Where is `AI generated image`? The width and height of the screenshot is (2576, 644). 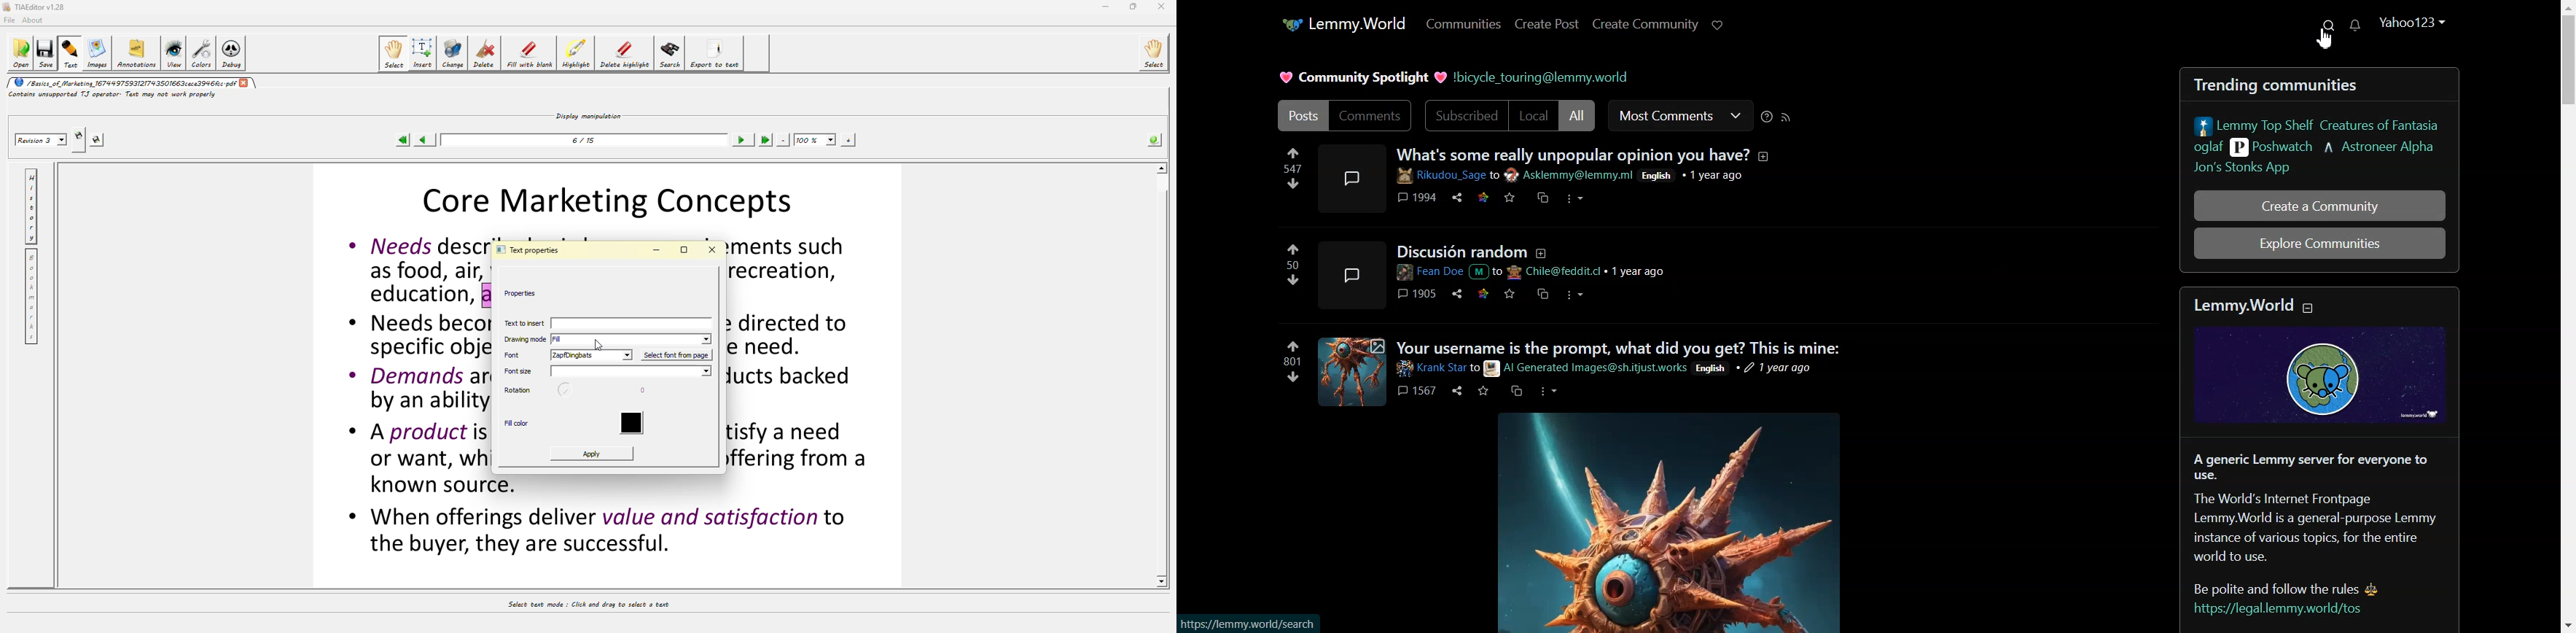
AI generated image is located at coordinates (1661, 522).